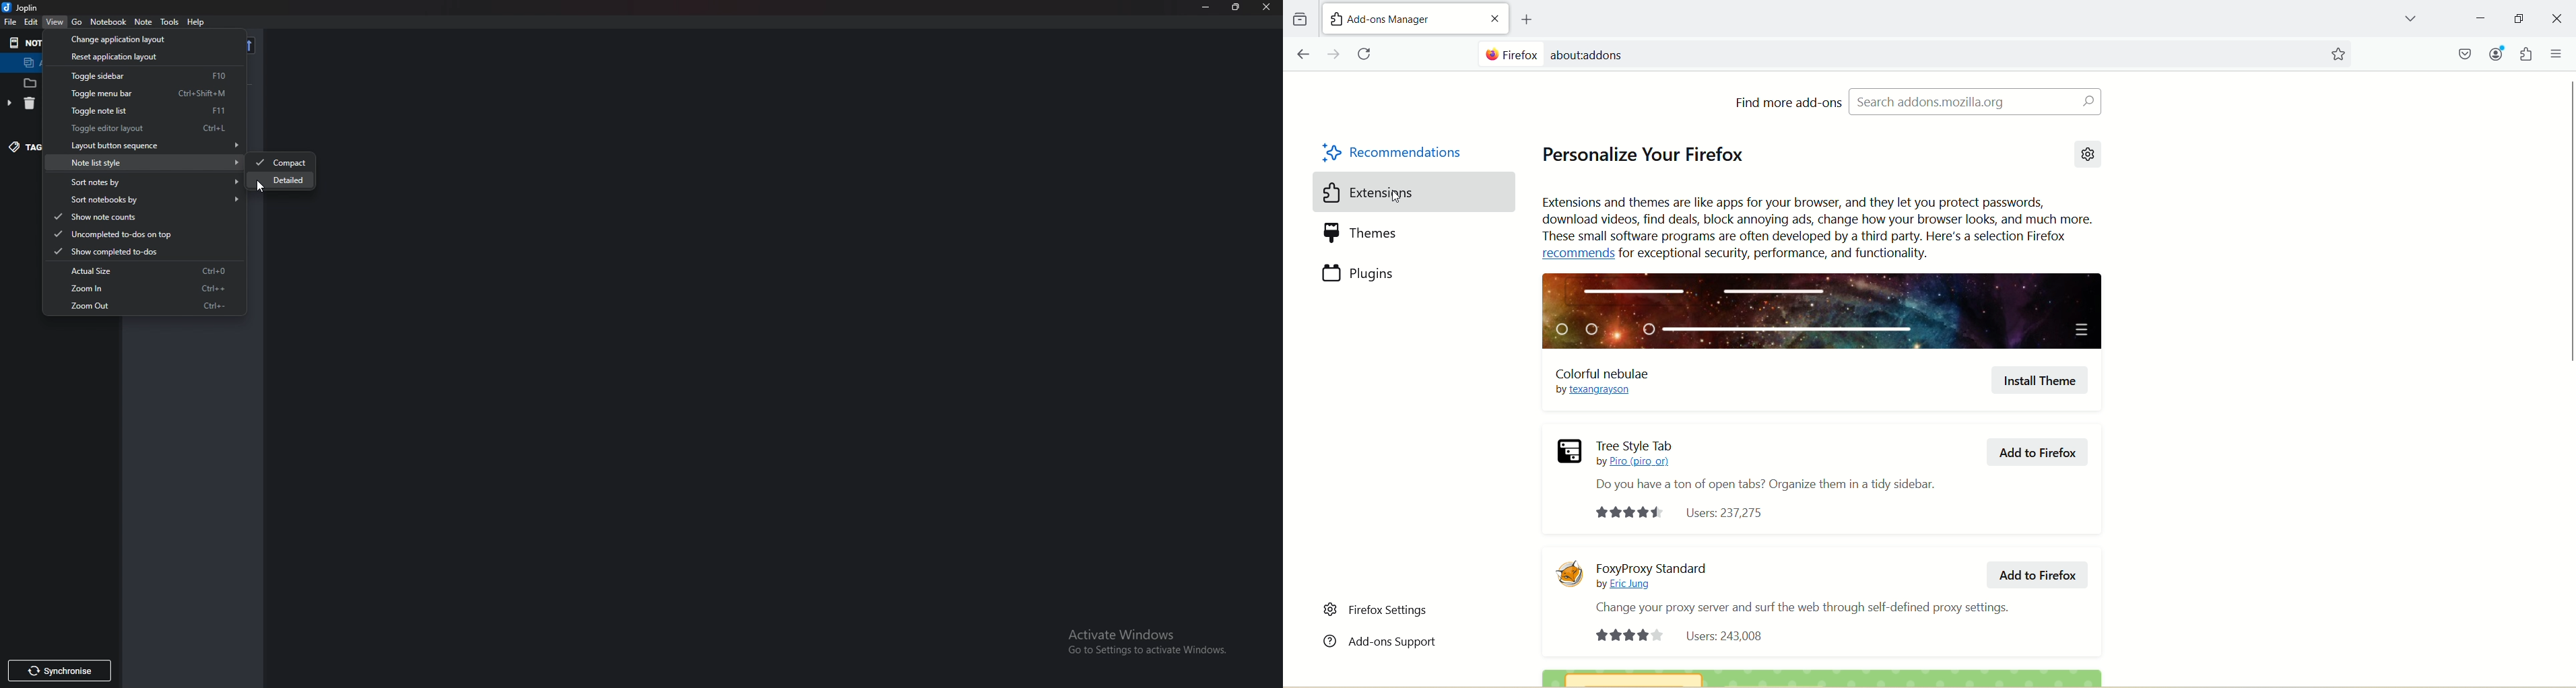 Image resolution: width=2576 pixels, height=700 pixels. What do you see at coordinates (142, 289) in the screenshot?
I see `Zoom in` at bounding box center [142, 289].